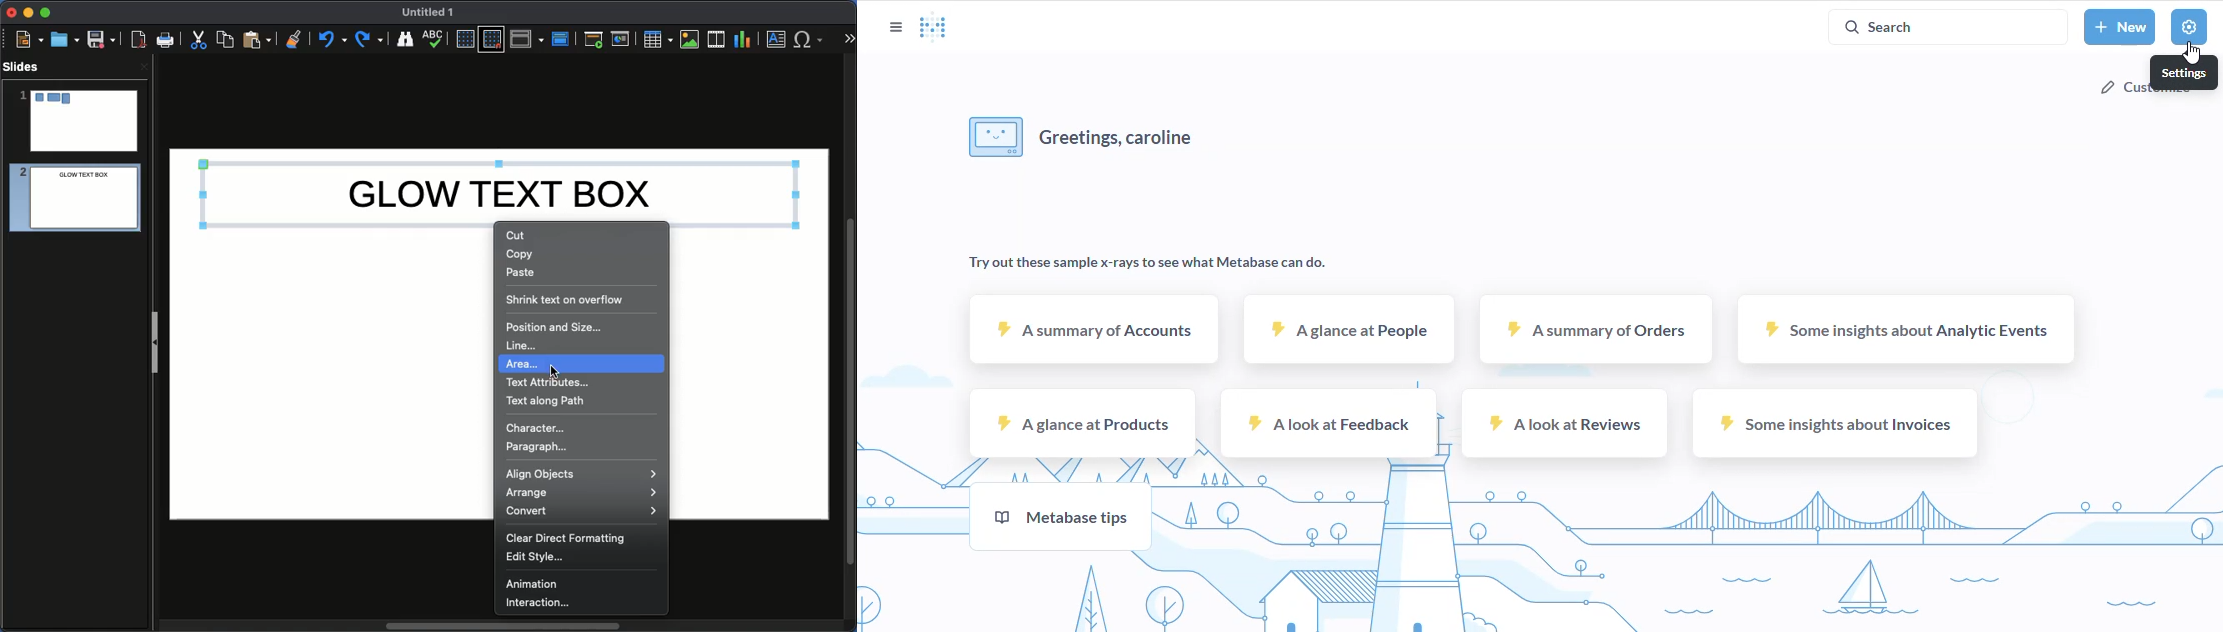 Image resolution: width=2240 pixels, height=644 pixels. What do you see at coordinates (554, 371) in the screenshot?
I see `Cursor` at bounding box center [554, 371].